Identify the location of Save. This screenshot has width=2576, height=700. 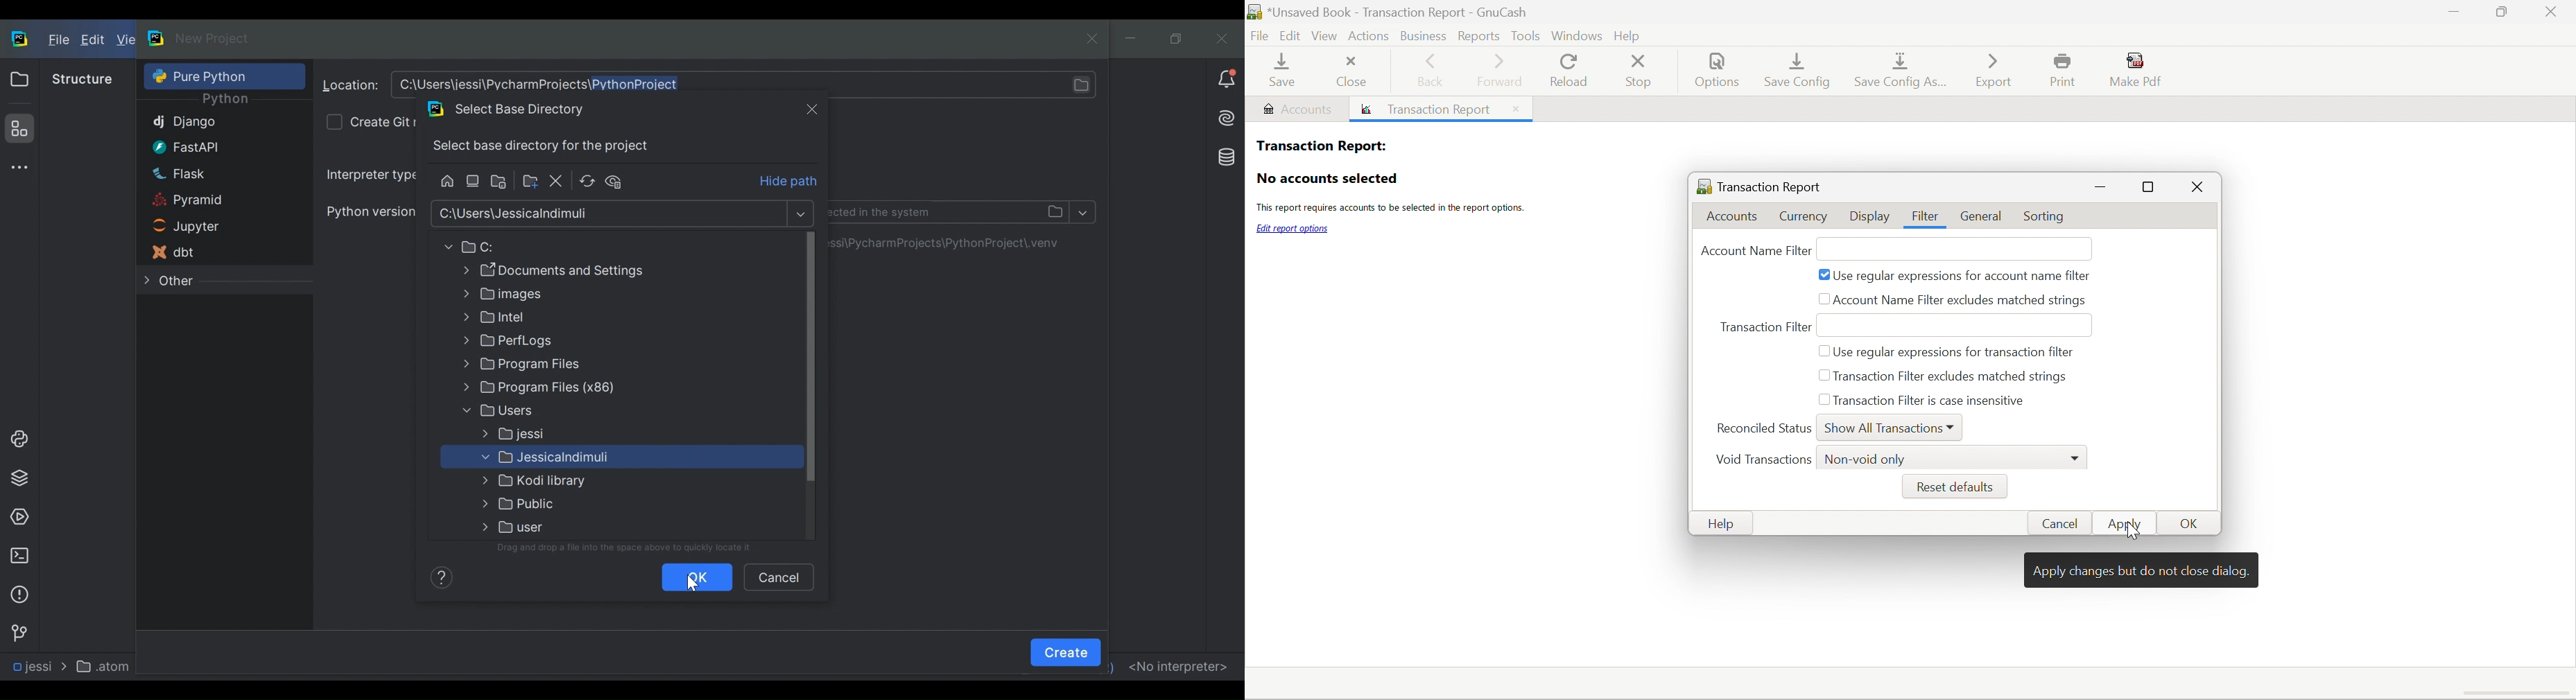
(1279, 72).